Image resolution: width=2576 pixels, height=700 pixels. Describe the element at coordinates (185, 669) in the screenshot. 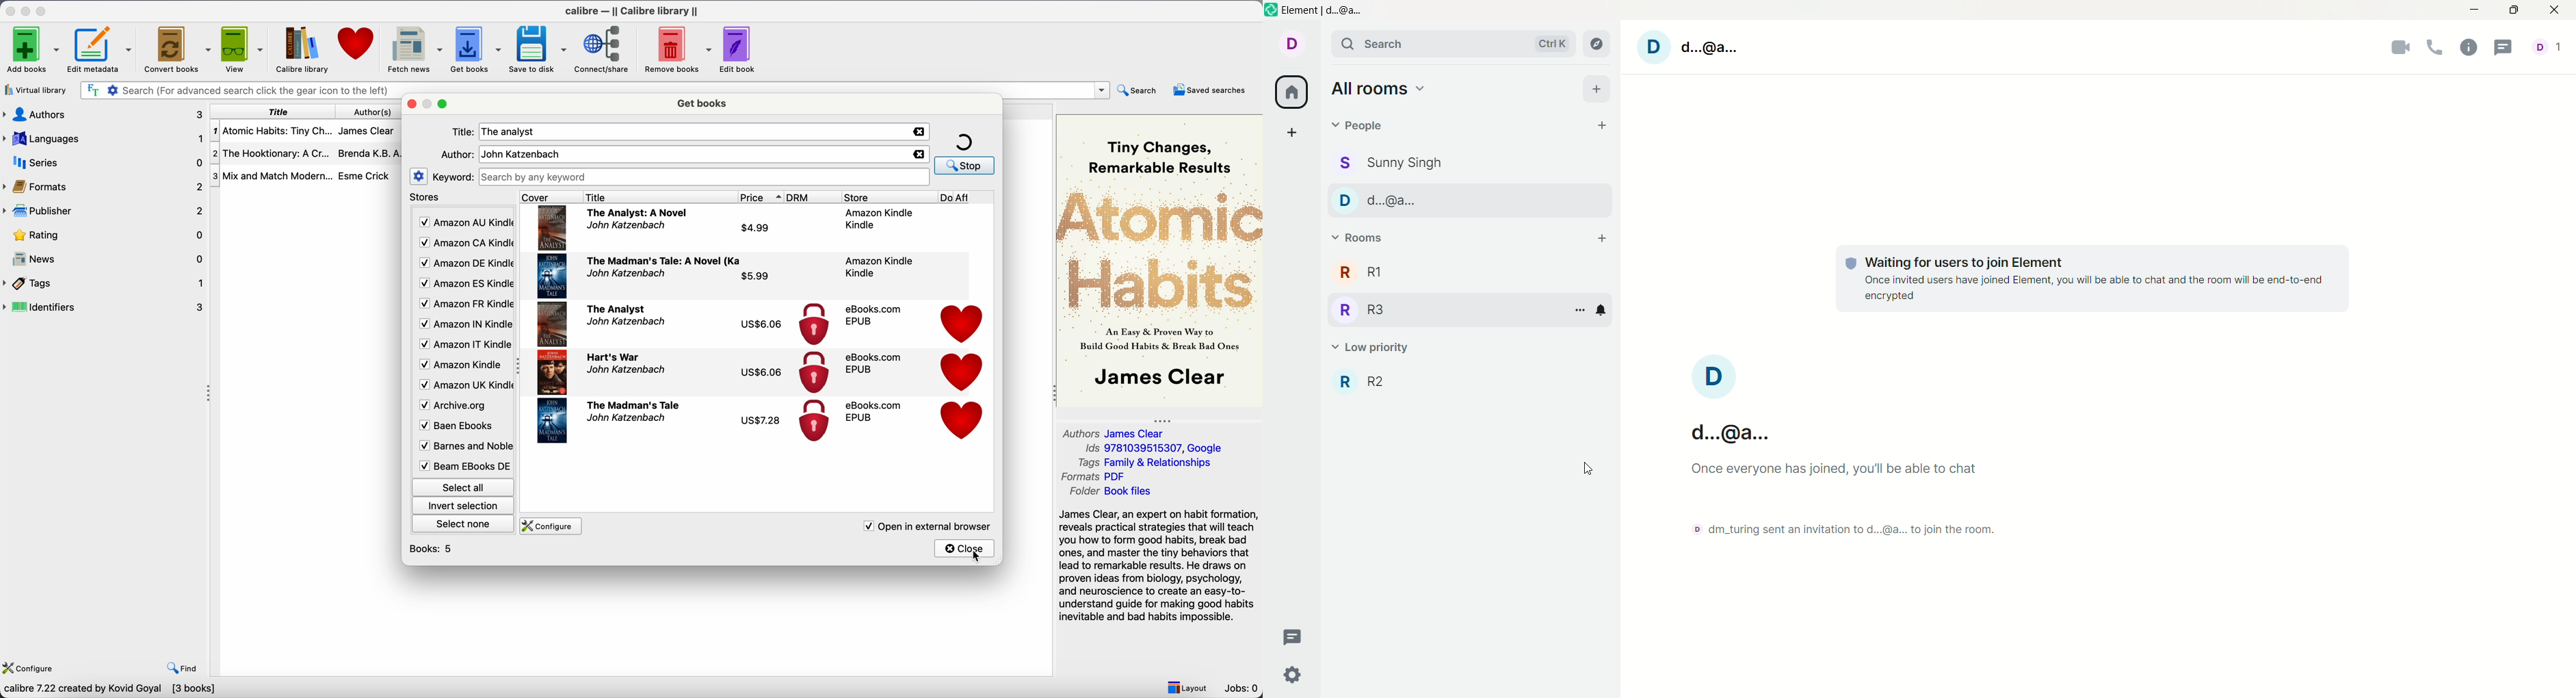

I see `find` at that location.